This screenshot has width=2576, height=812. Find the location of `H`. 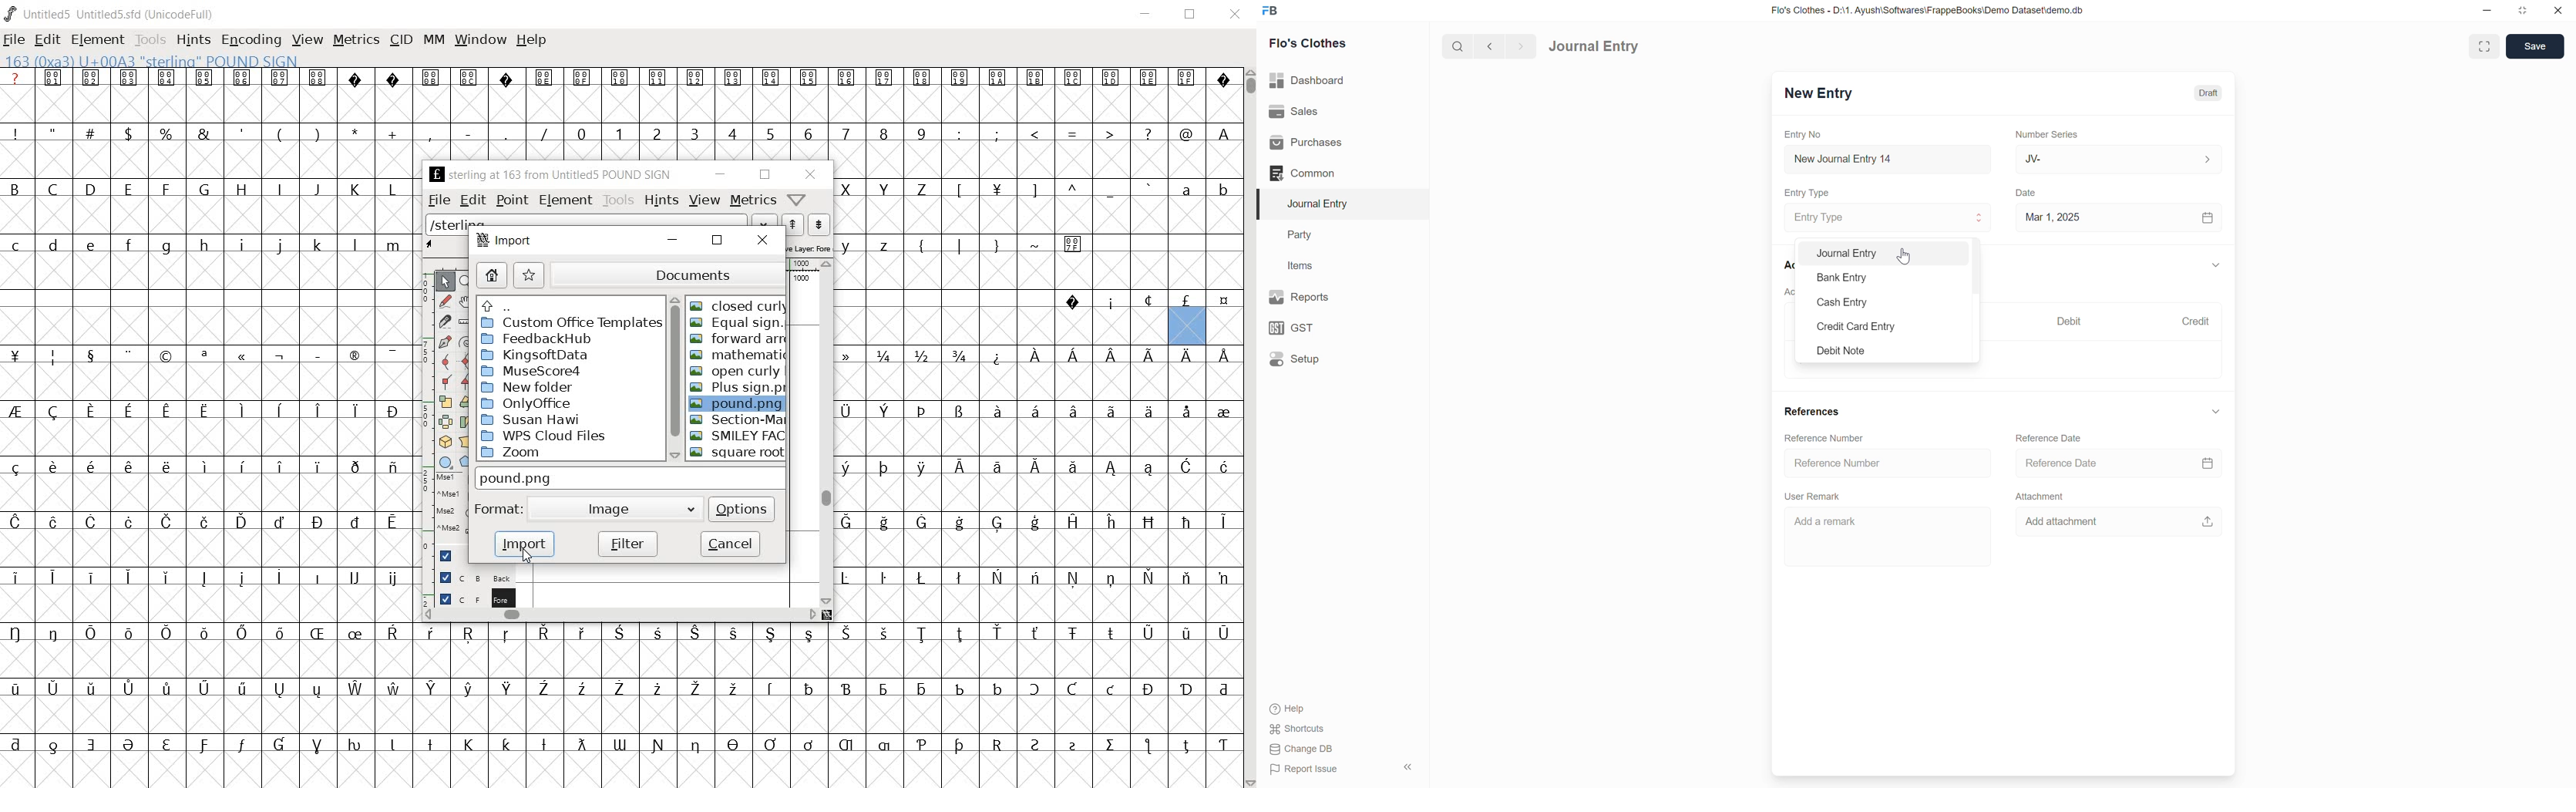

H is located at coordinates (242, 190).